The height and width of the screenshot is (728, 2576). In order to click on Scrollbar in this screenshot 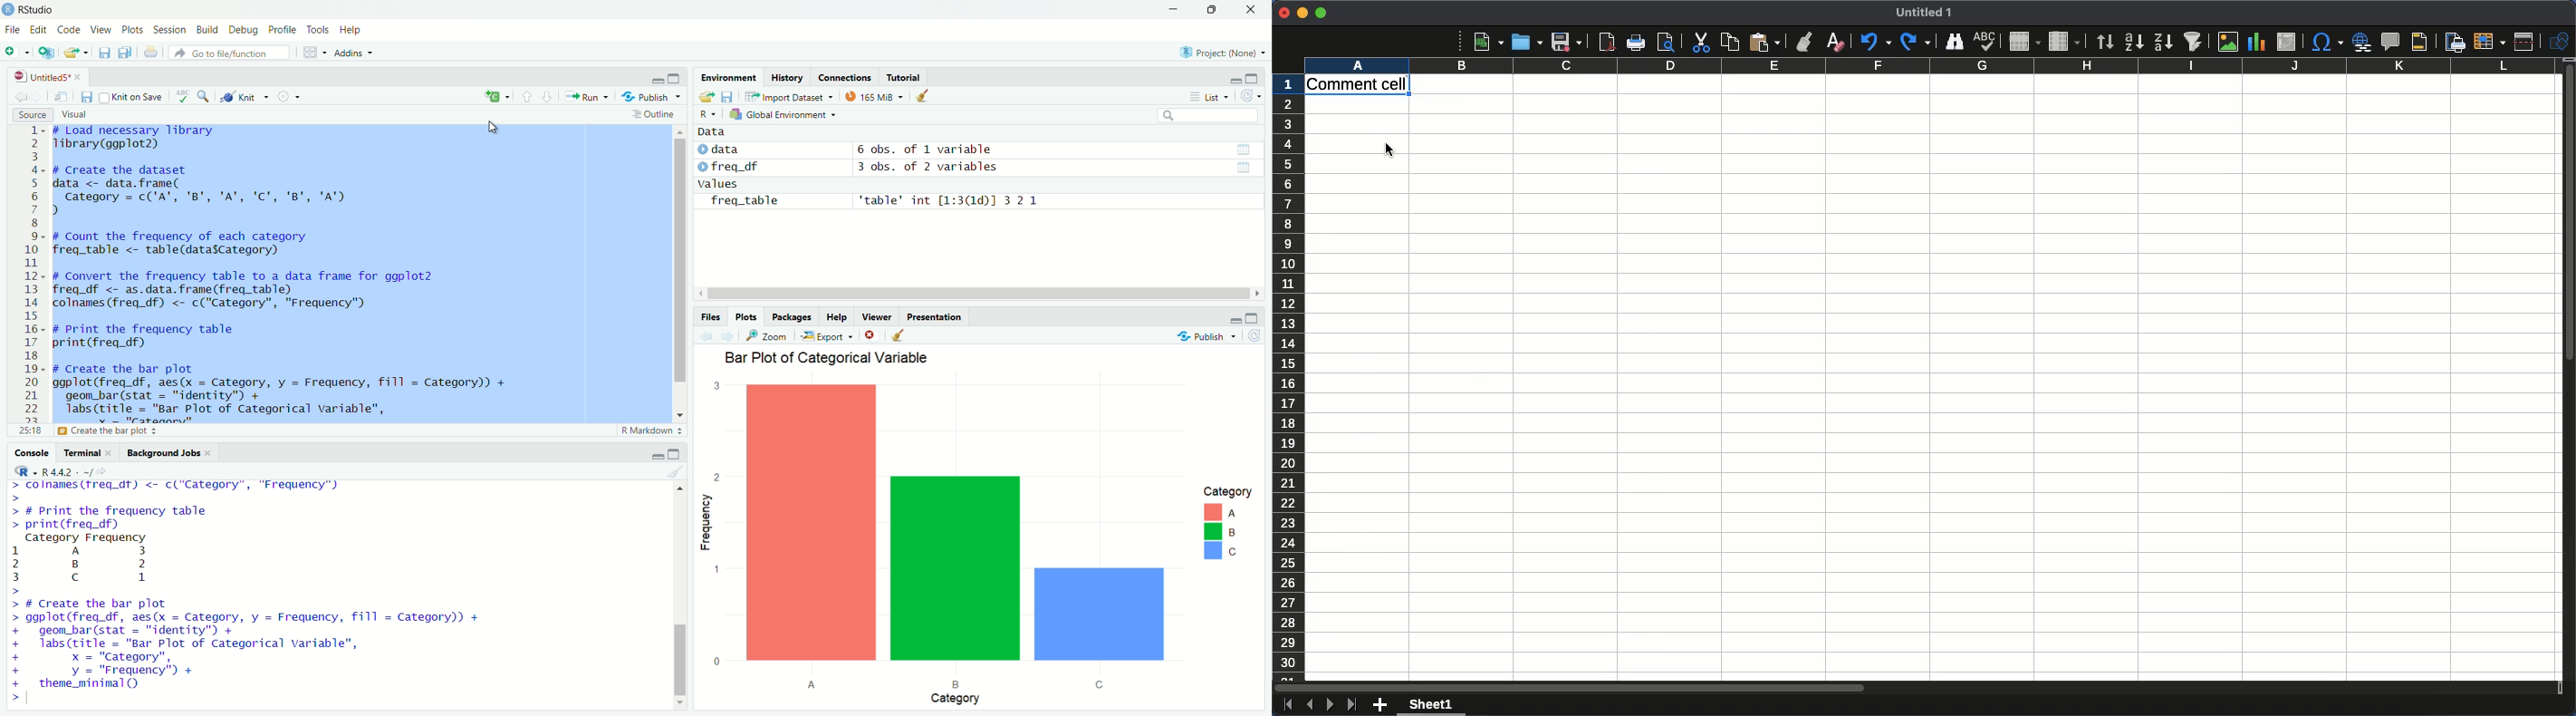, I will do `click(985, 292)`.